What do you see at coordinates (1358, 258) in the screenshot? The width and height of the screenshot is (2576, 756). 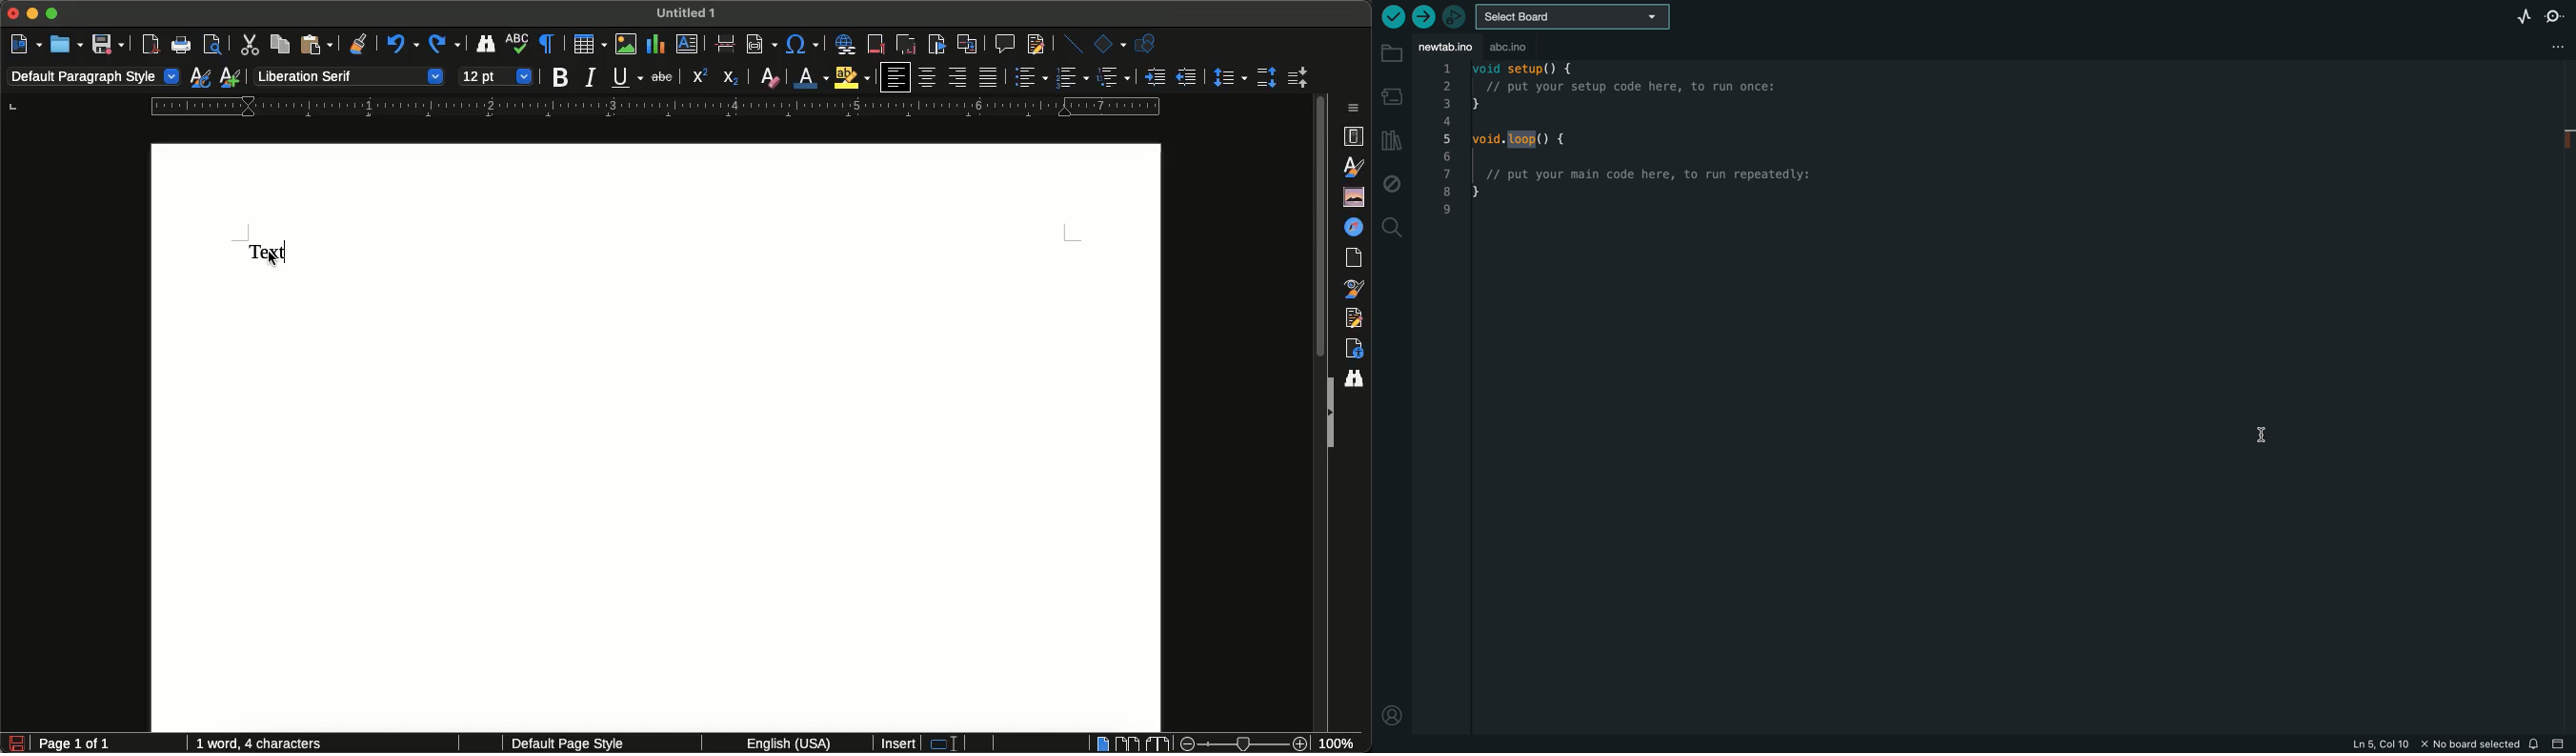 I see `Page` at bounding box center [1358, 258].